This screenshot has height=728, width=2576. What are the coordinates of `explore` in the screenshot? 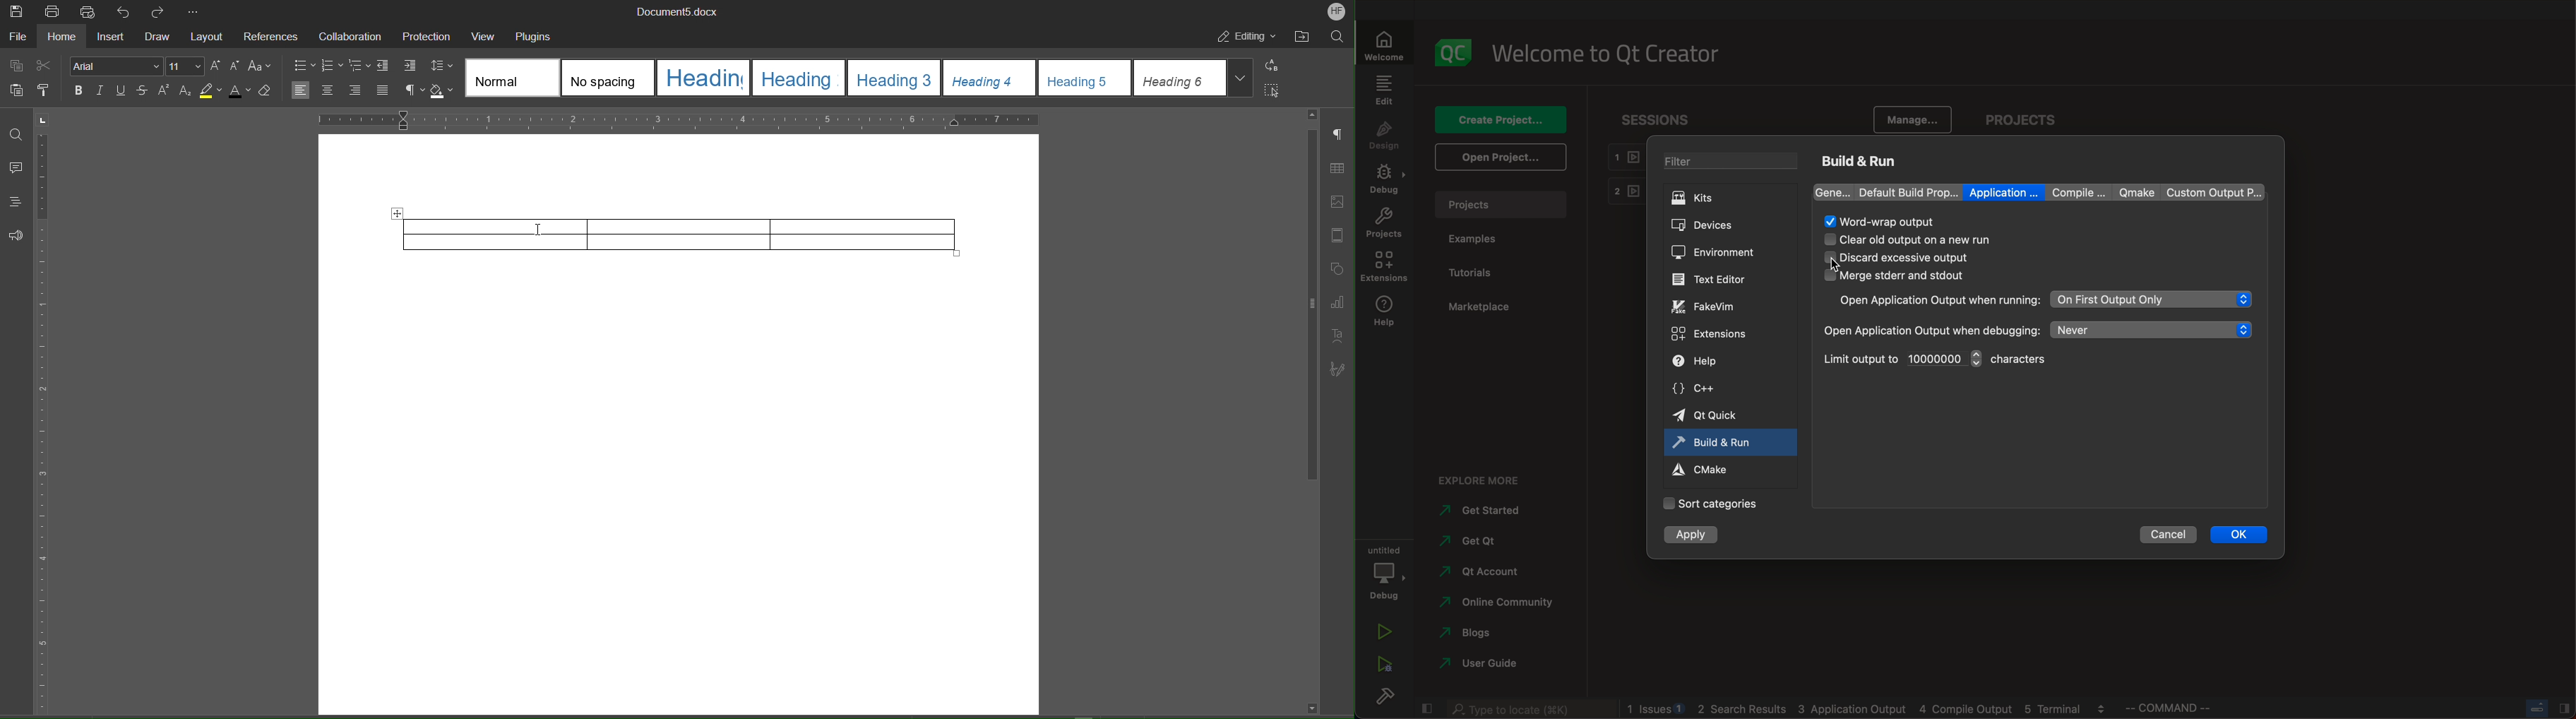 It's located at (1481, 480).